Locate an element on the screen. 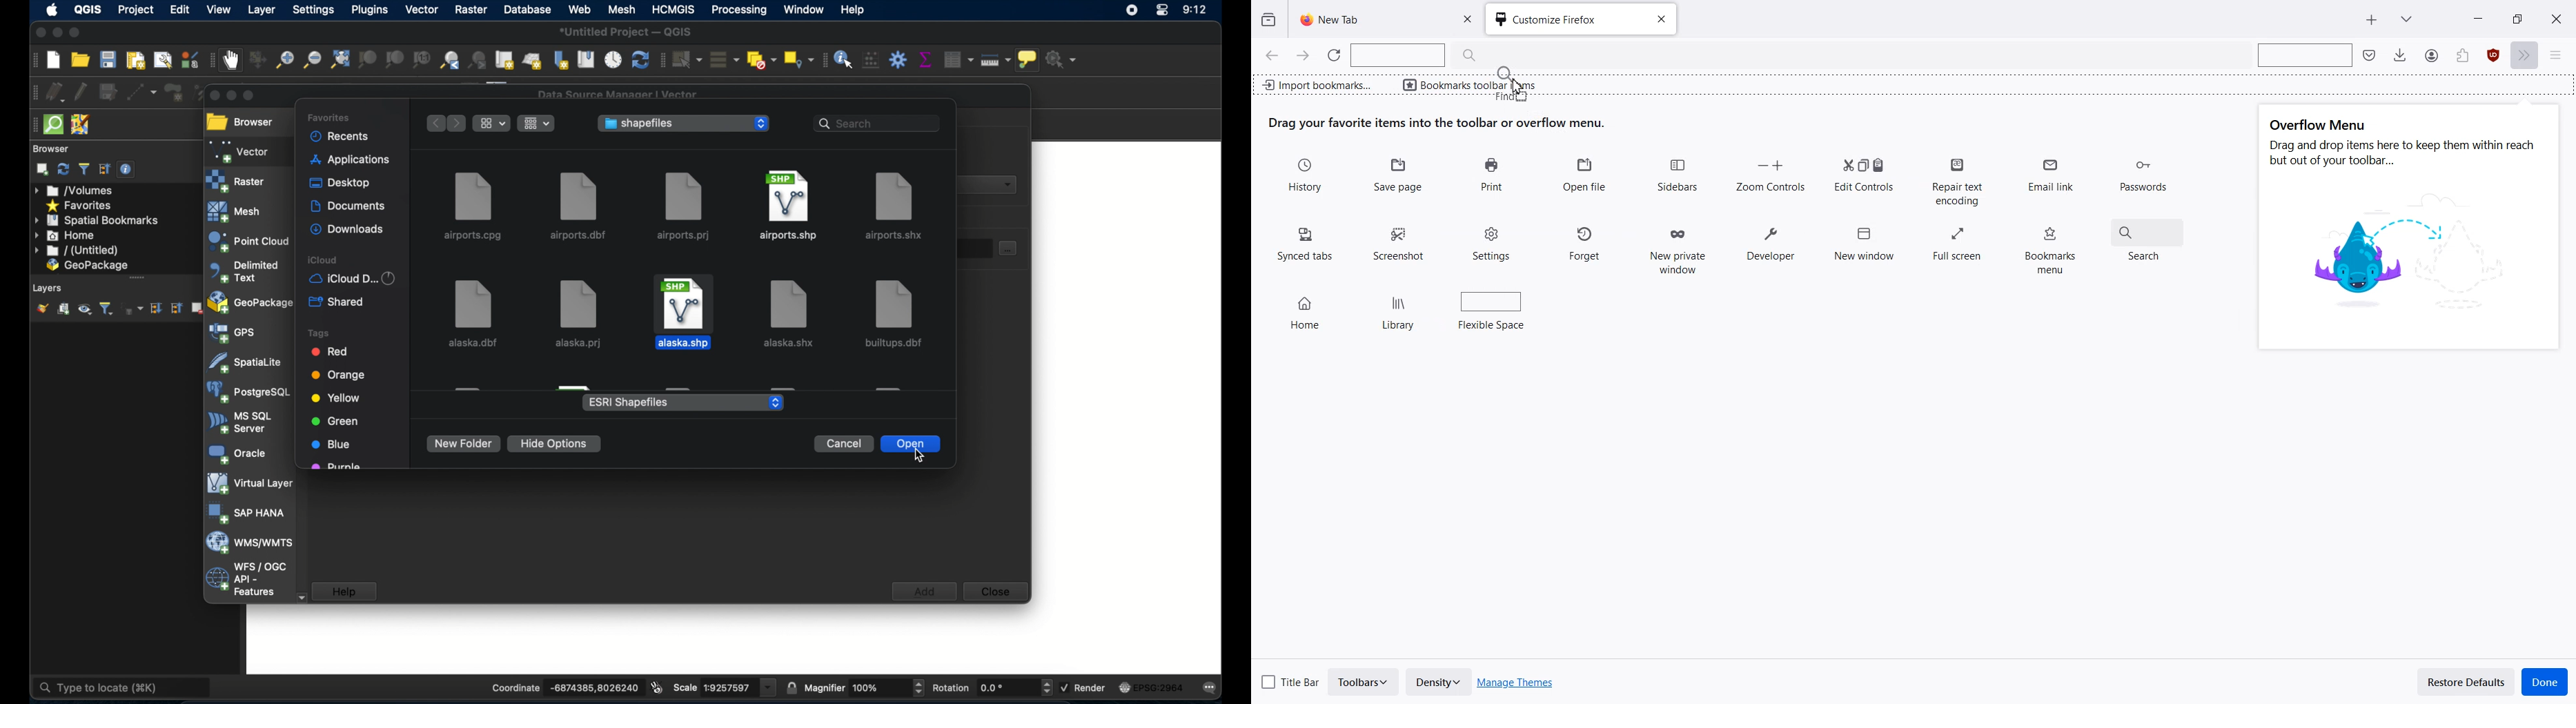 This screenshot has width=2576, height=728. zoom full is located at coordinates (339, 60).